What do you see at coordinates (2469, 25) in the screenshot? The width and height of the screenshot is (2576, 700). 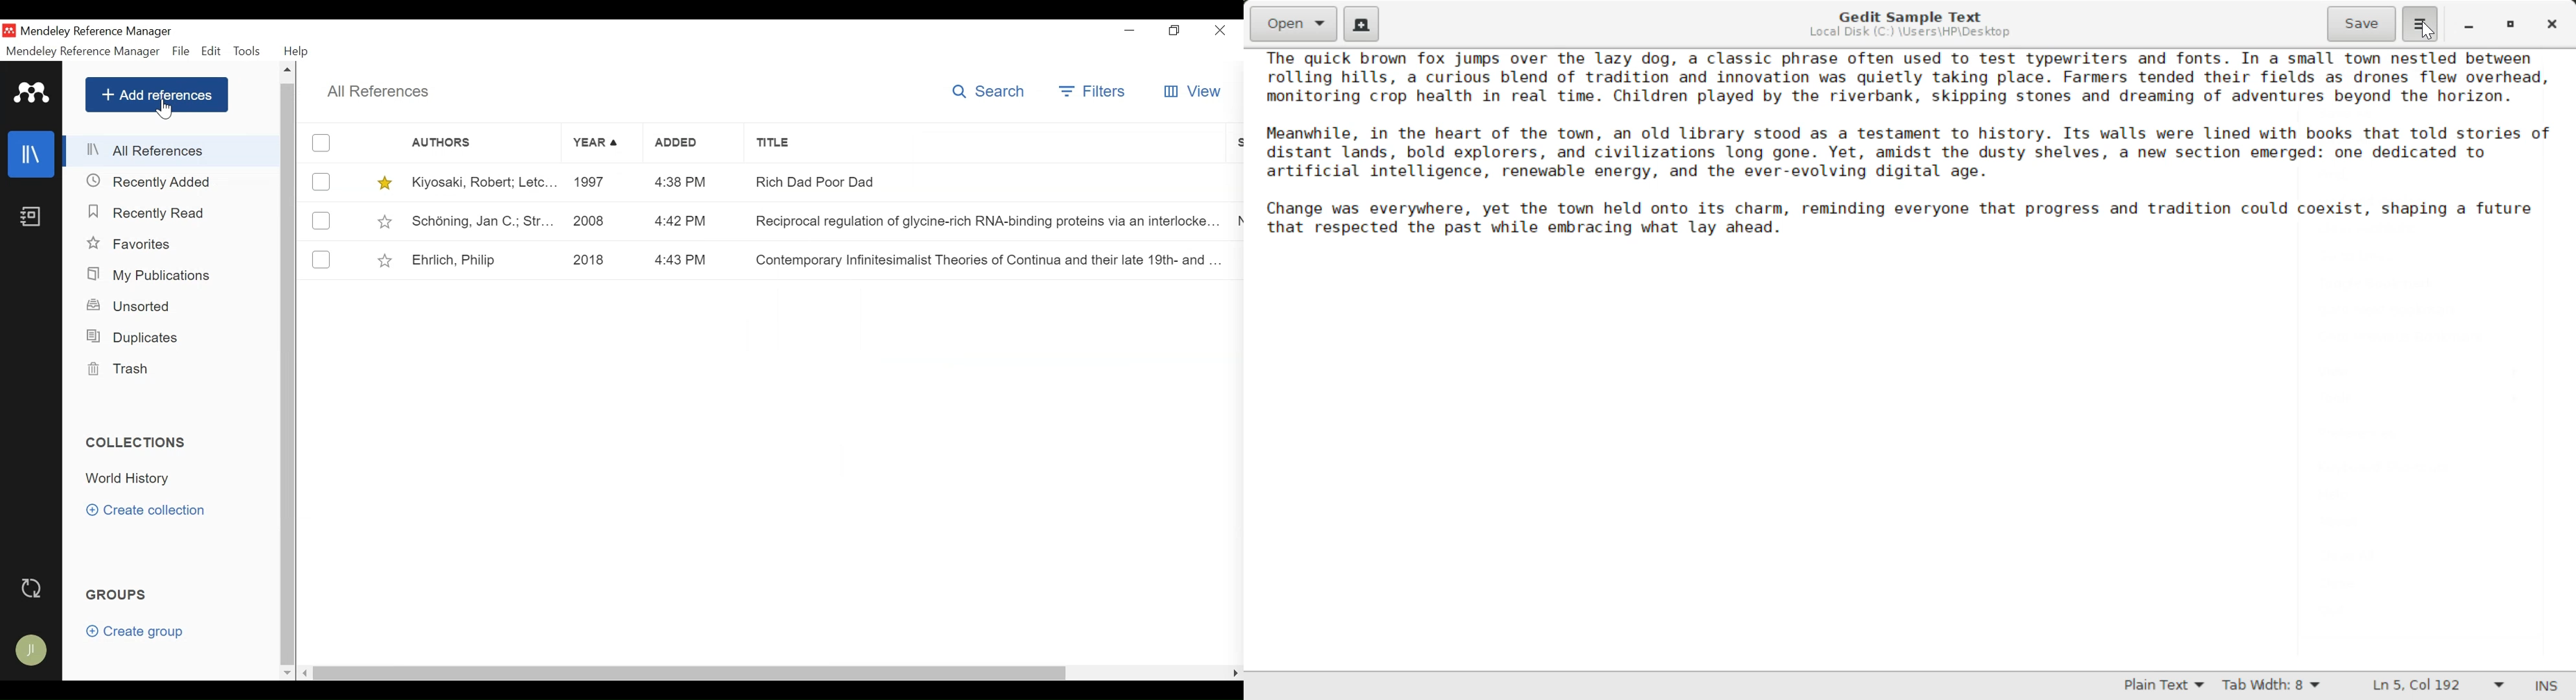 I see `Restore Down ` at bounding box center [2469, 25].